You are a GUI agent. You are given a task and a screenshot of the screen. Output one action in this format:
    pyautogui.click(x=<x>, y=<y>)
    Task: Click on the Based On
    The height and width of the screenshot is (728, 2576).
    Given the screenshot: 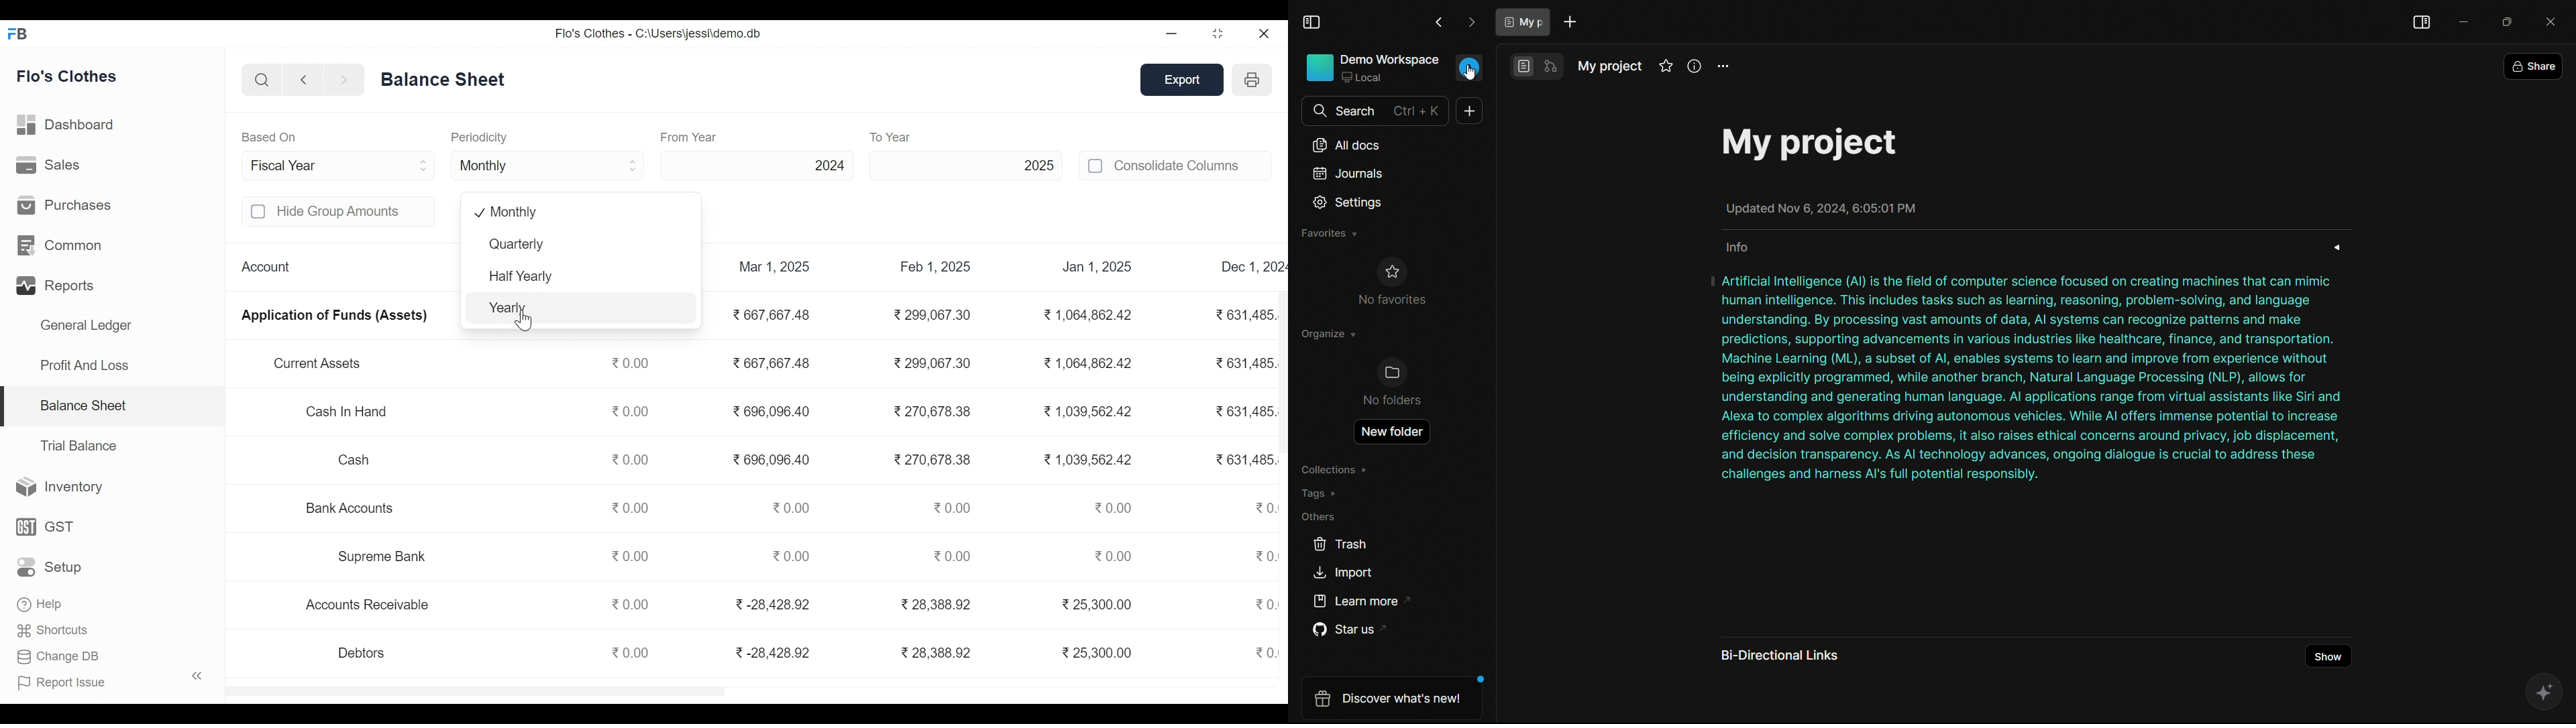 What is the action you would take?
    pyautogui.click(x=269, y=137)
    